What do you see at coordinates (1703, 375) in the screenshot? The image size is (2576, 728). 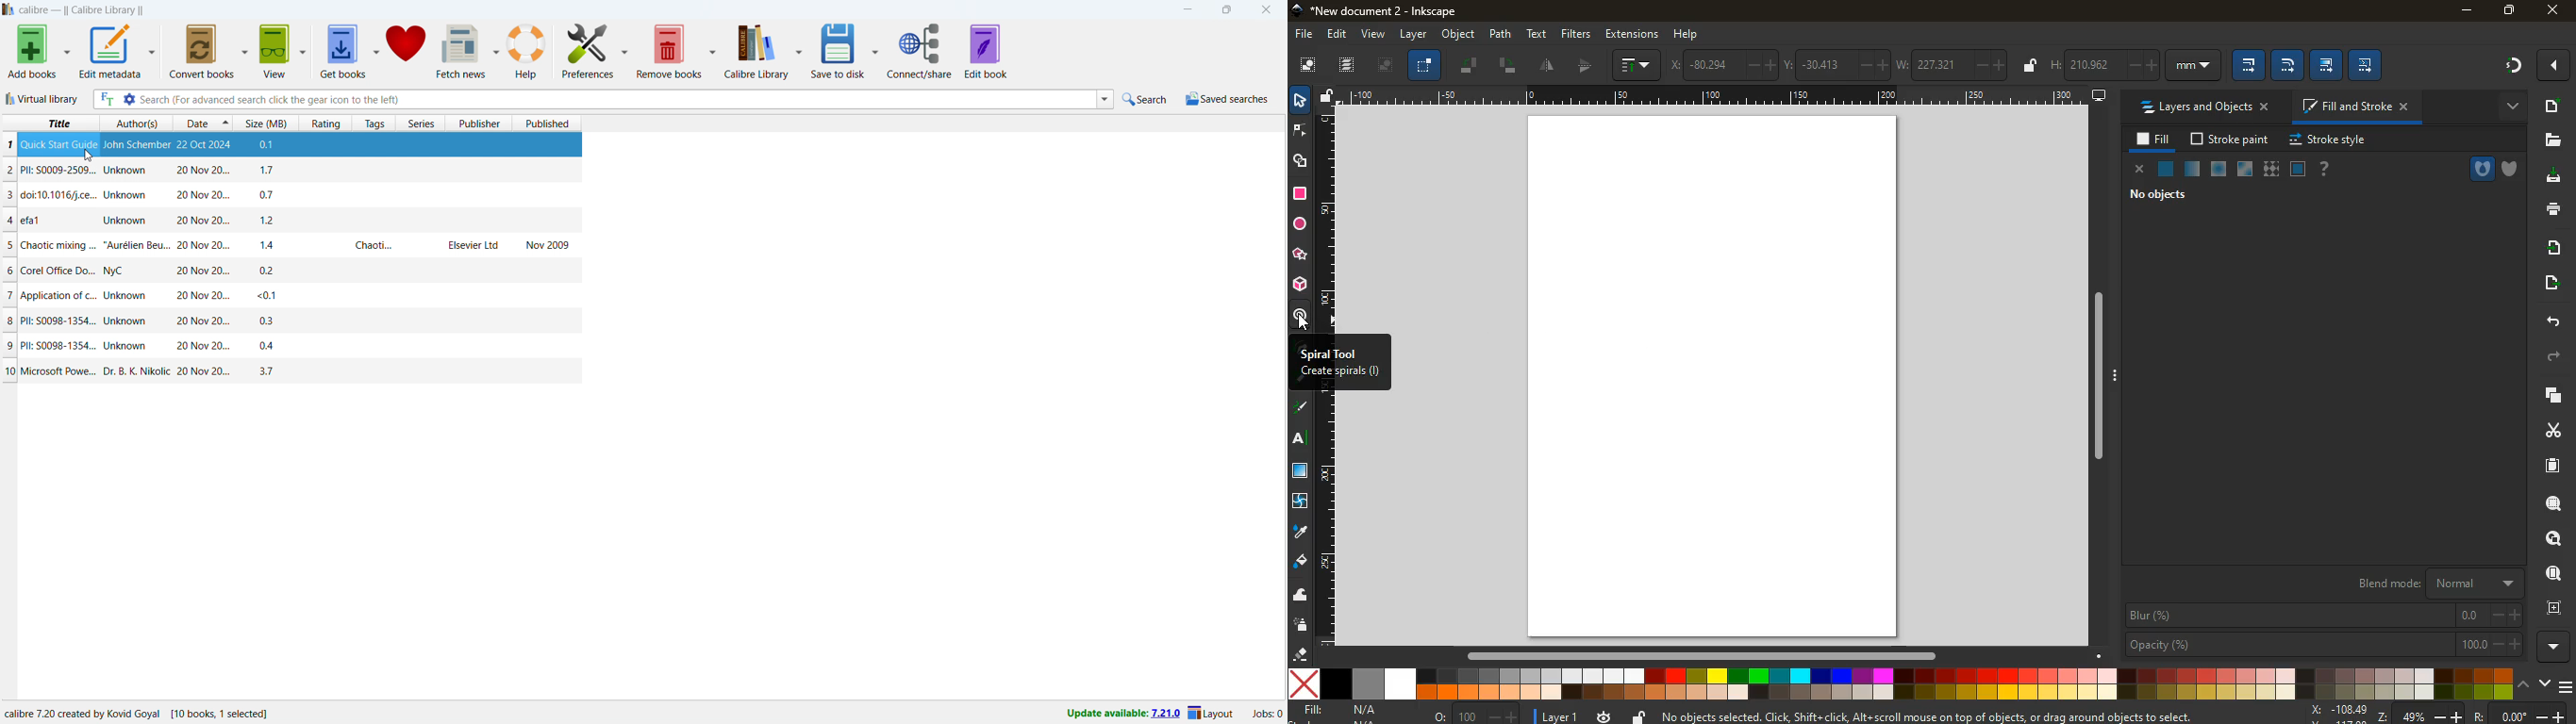 I see `image` at bounding box center [1703, 375].